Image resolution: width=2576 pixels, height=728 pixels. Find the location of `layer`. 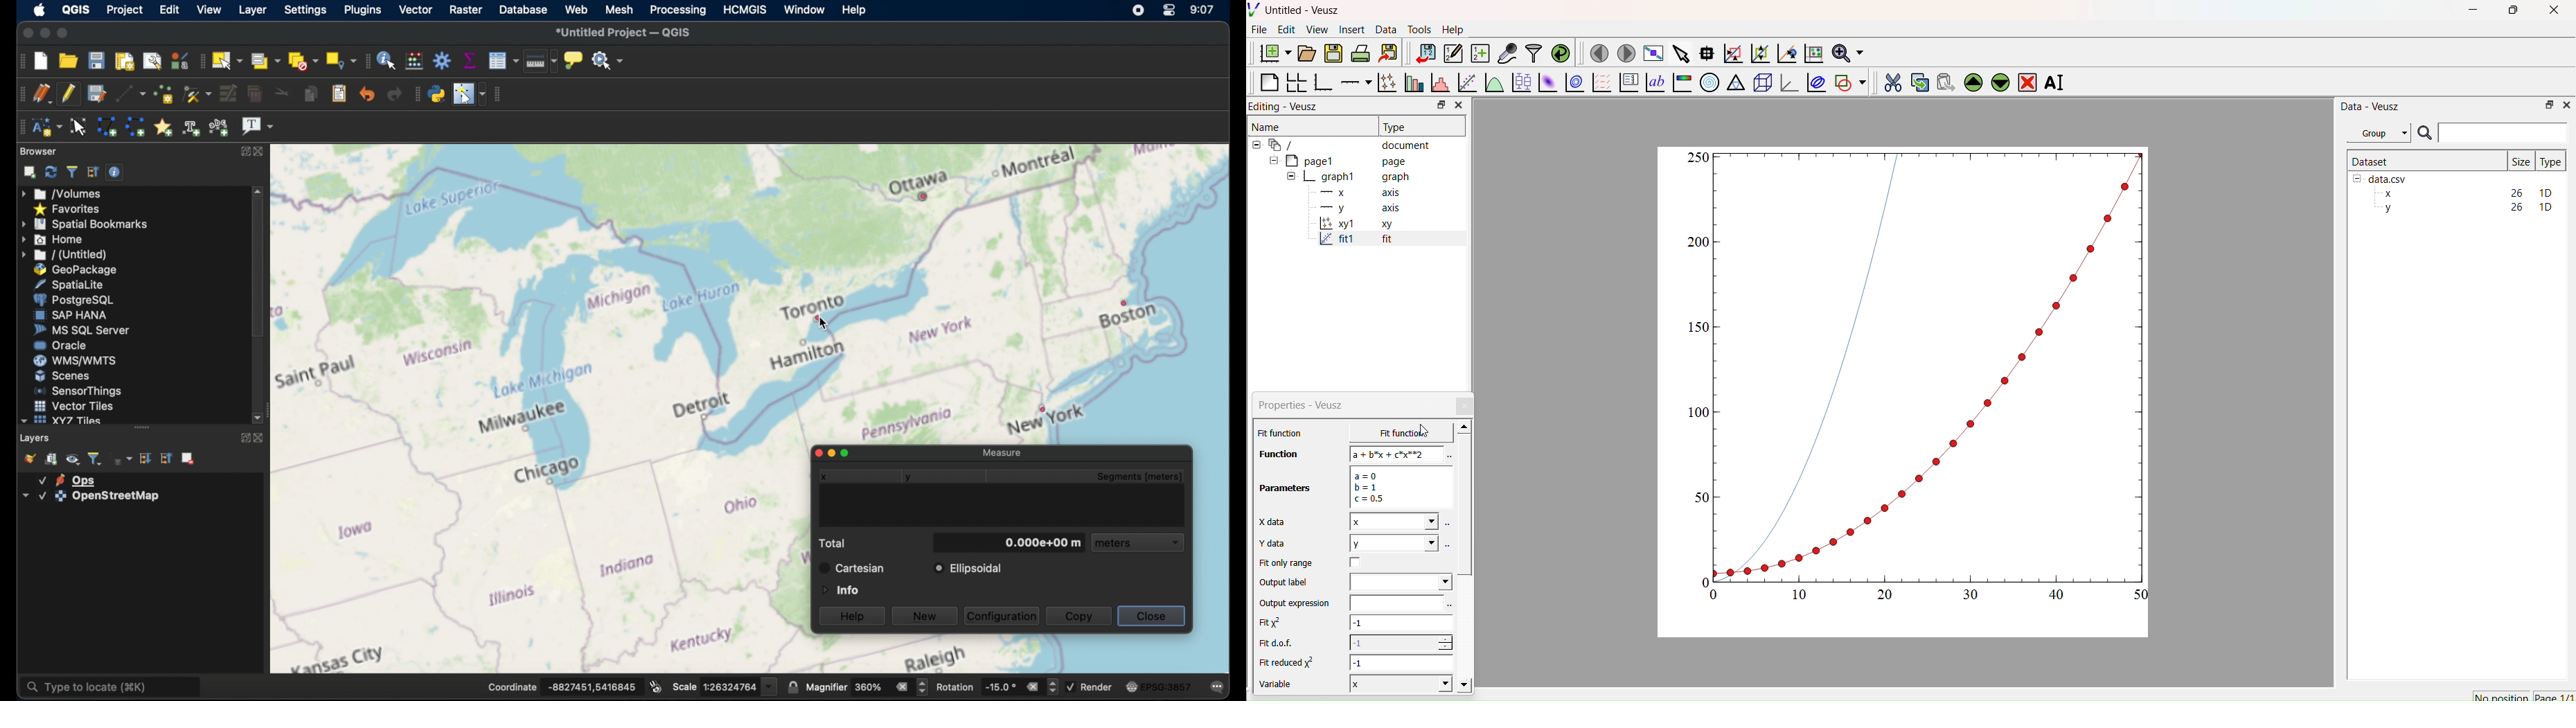

layer is located at coordinates (68, 479).